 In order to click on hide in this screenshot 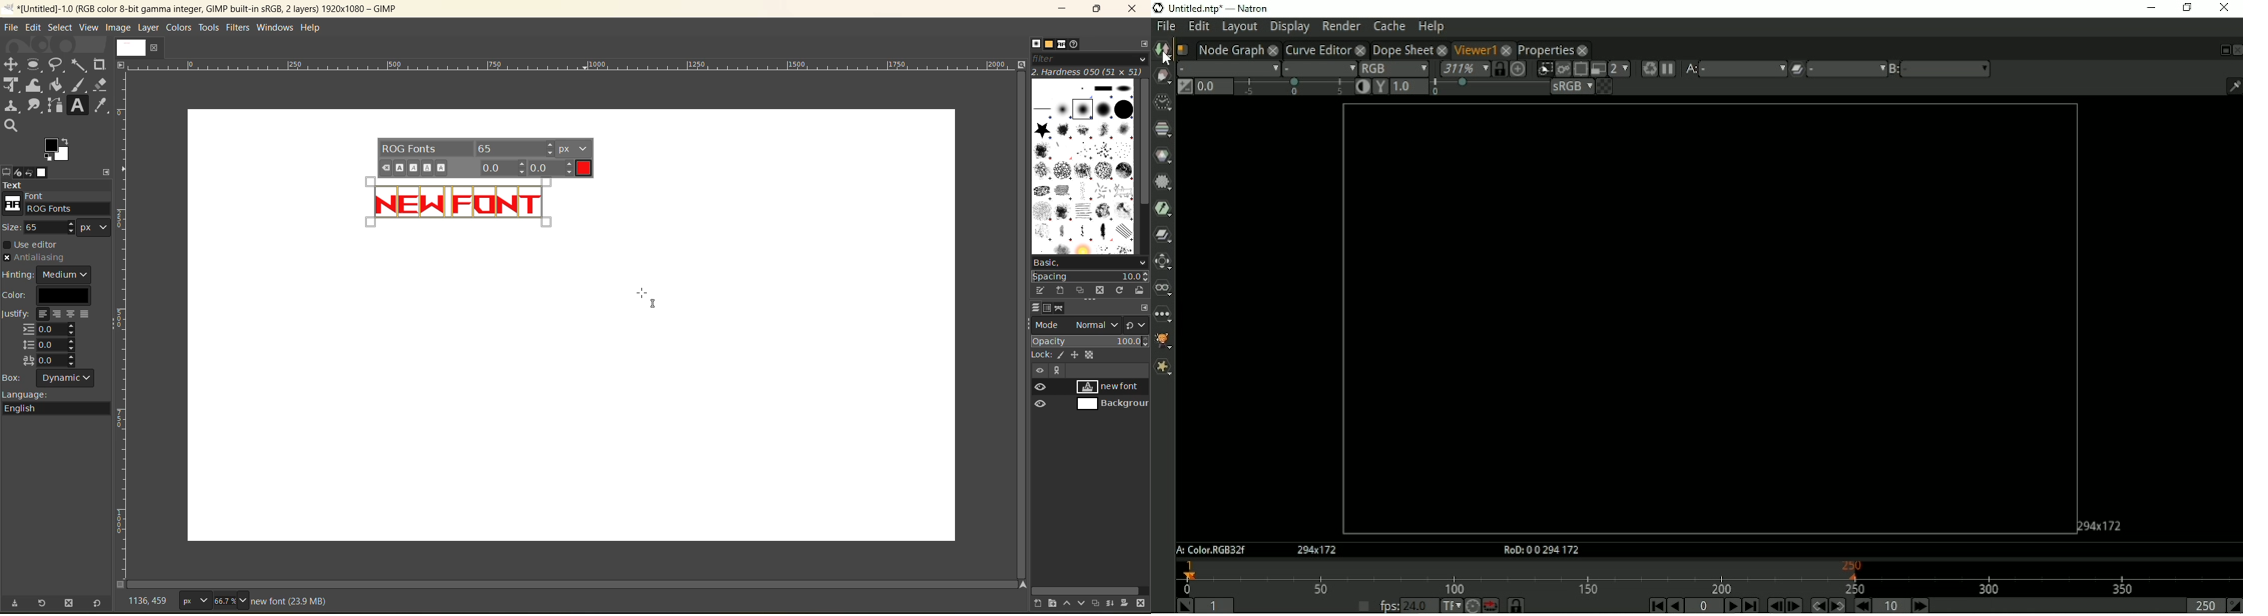, I will do `click(1039, 371)`.